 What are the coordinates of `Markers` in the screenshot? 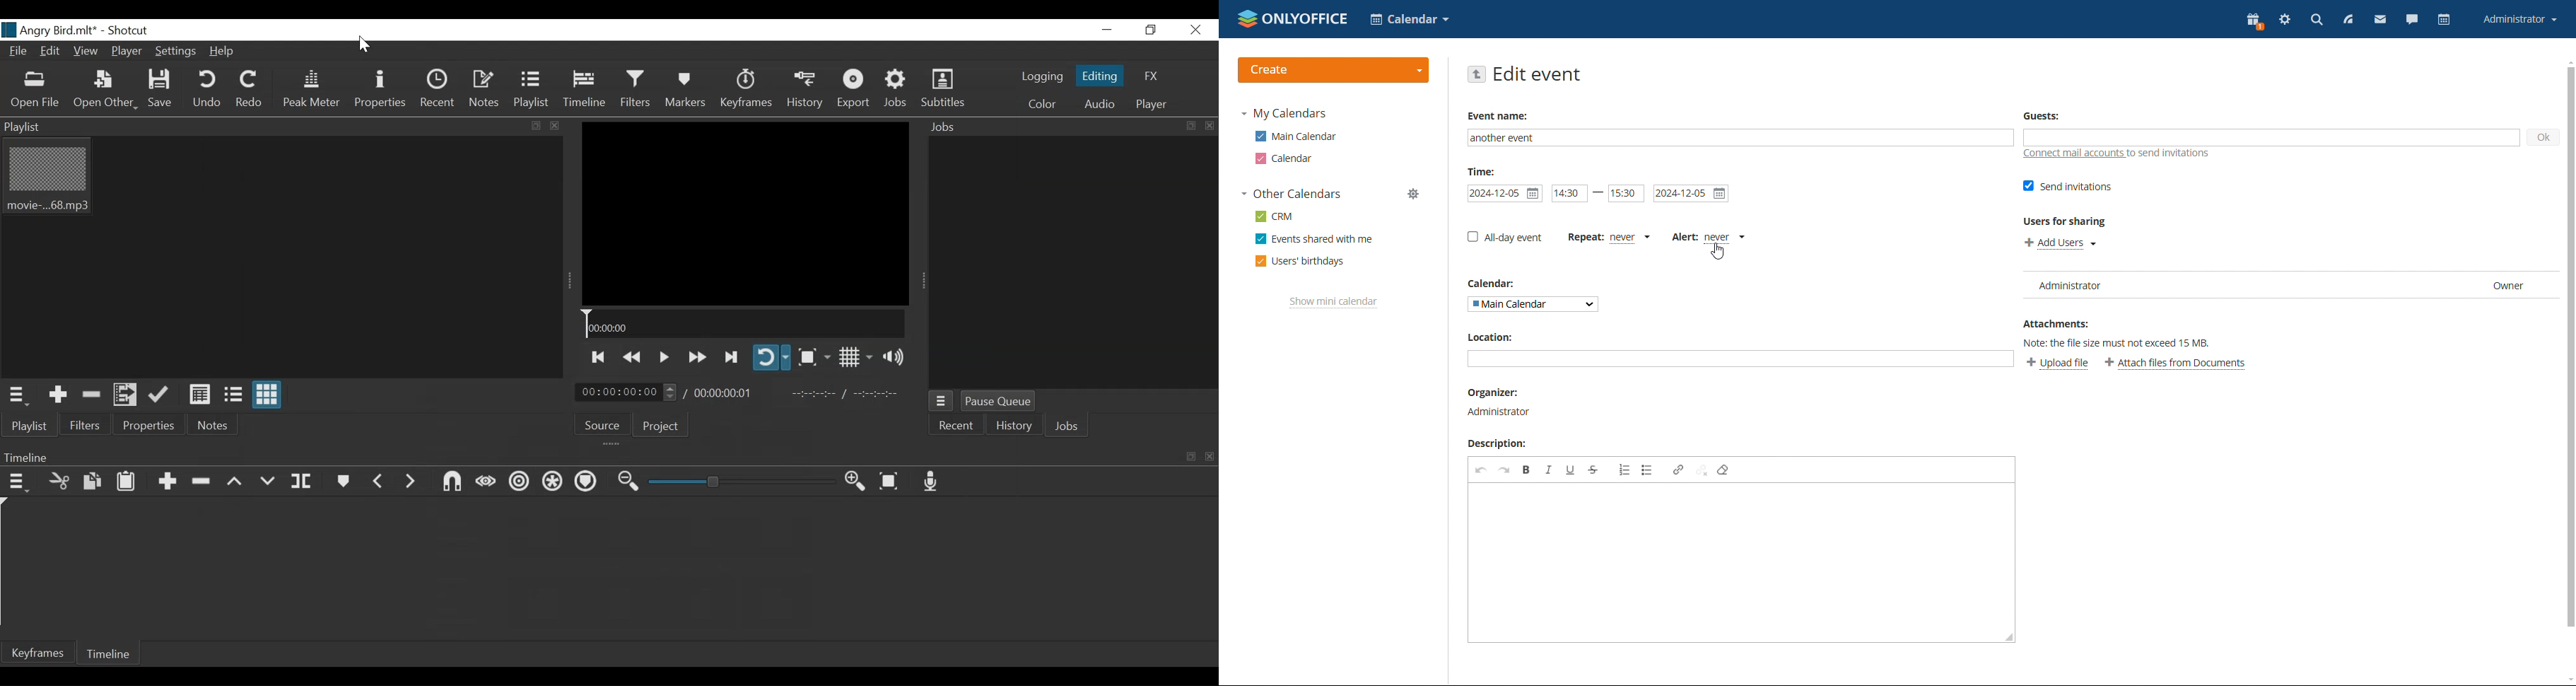 It's located at (685, 88).